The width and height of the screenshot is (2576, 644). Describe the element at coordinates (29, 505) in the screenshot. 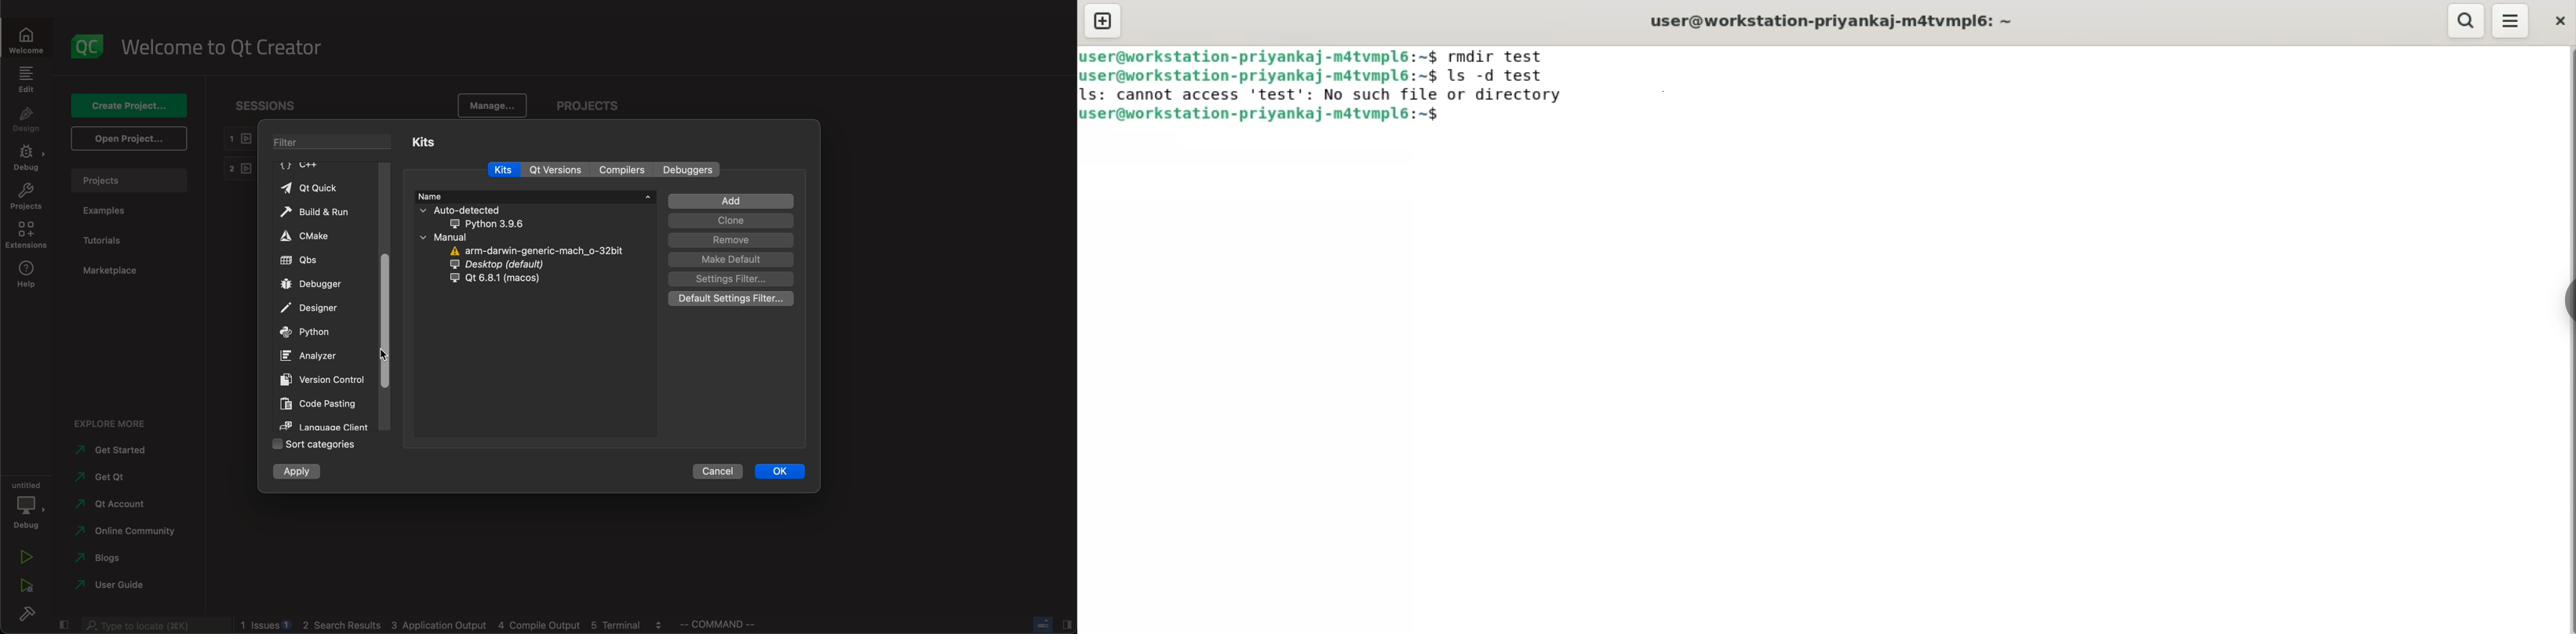

I see `debug` at that location.